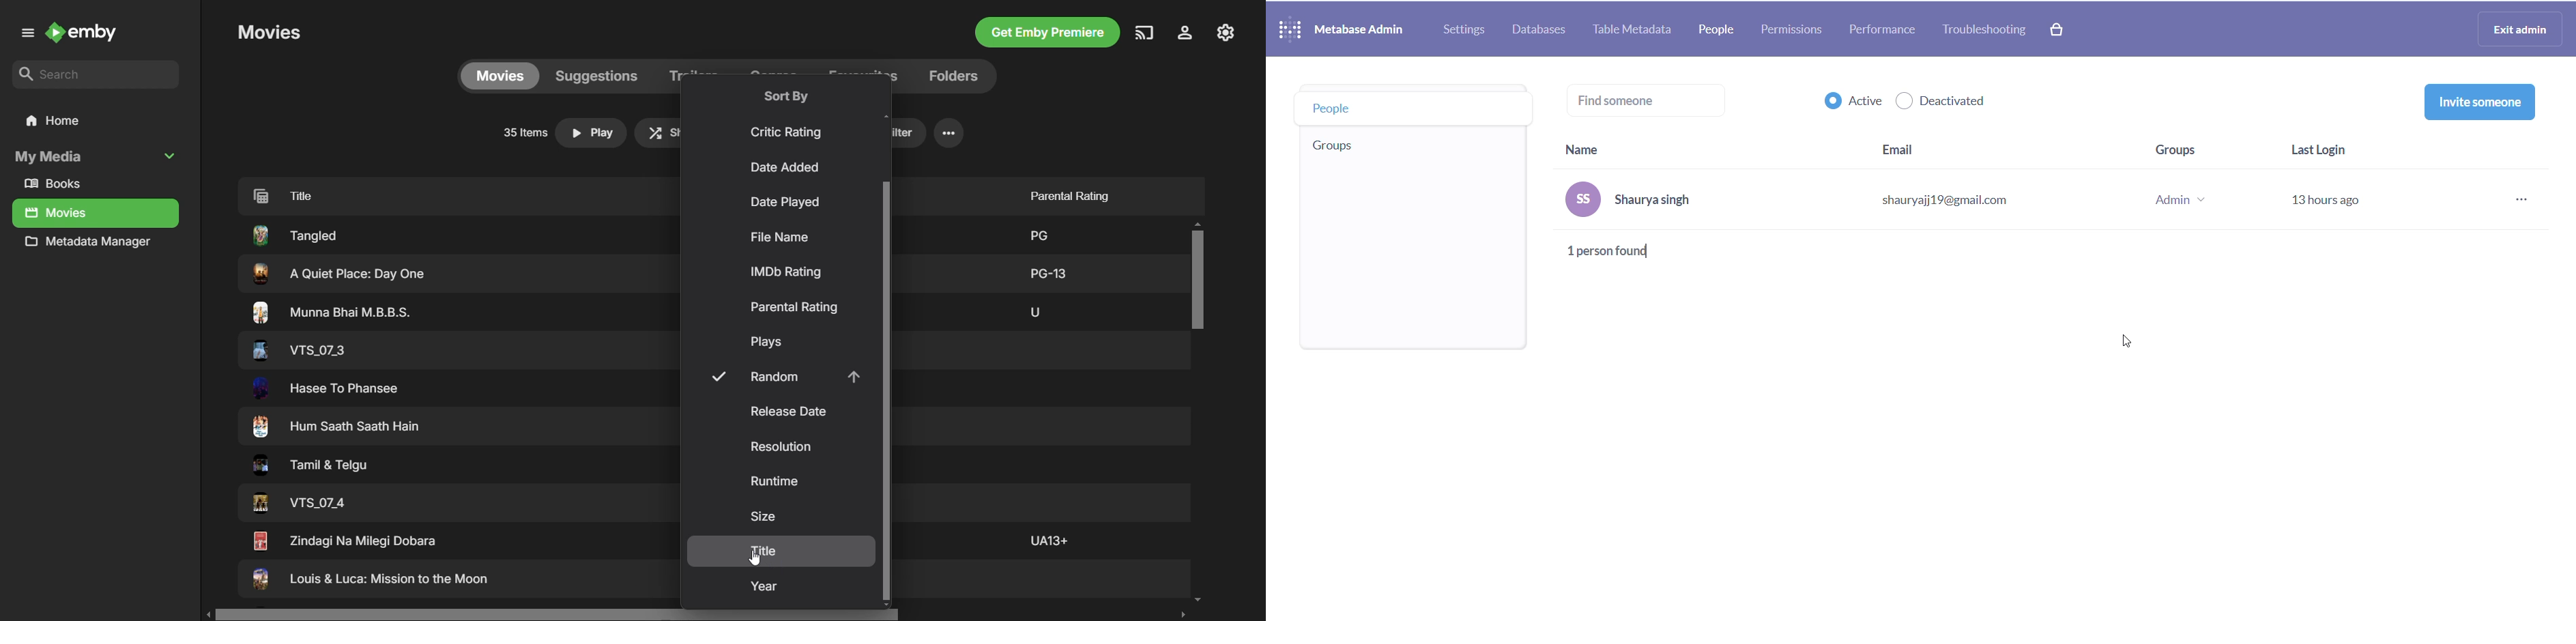  What do you see at coordinates (1641, 202) in the screenshot?
I see `name ` at bounding box center [1641, 202].